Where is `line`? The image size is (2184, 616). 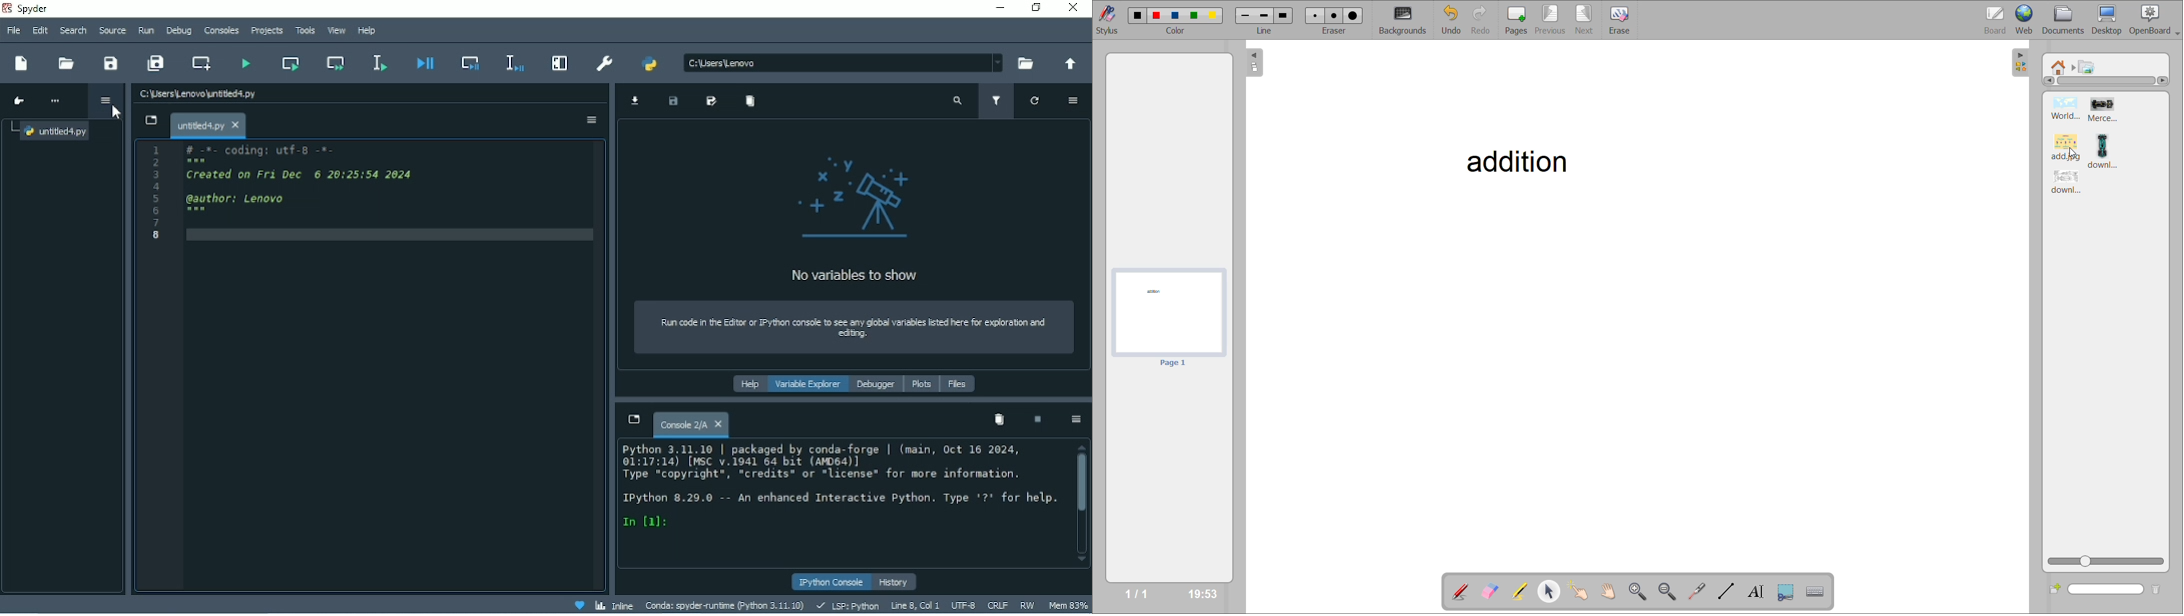 line is located at coordinates (1265, 30).